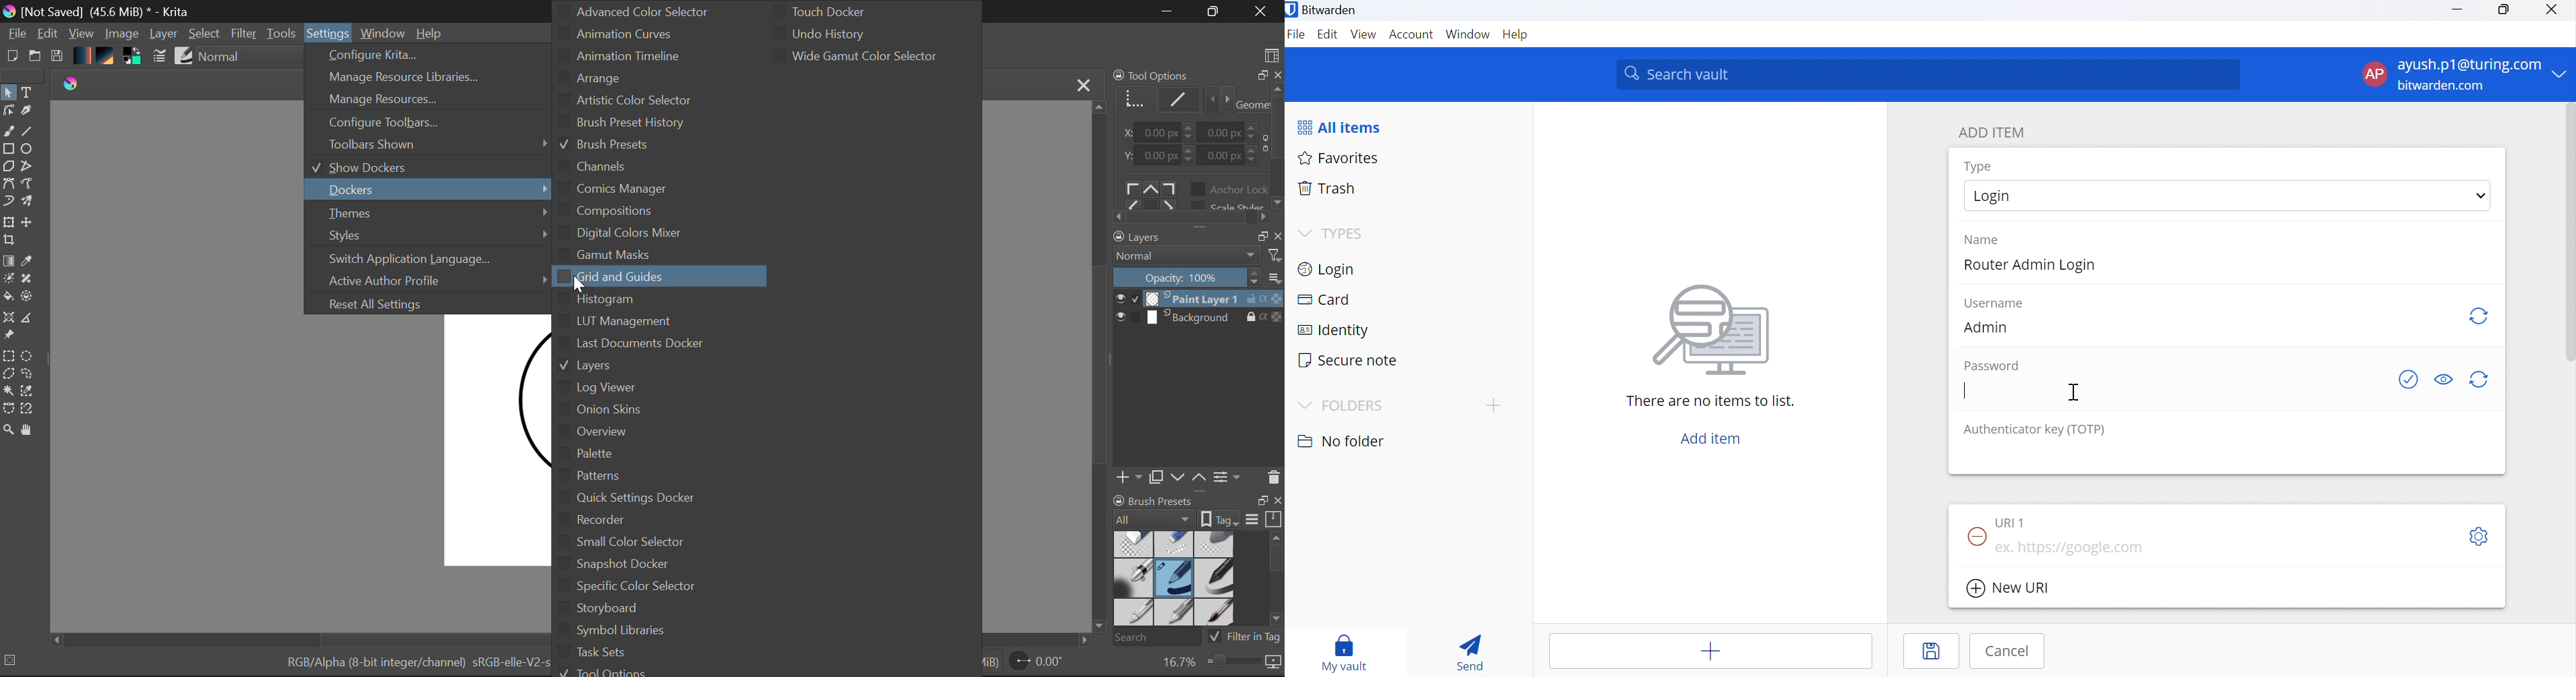 The width and height of the screenshot is (2576, 700). Describe the element at coordinates (9, 260) in the screenshot. I see `Gradient Fill` at that location.